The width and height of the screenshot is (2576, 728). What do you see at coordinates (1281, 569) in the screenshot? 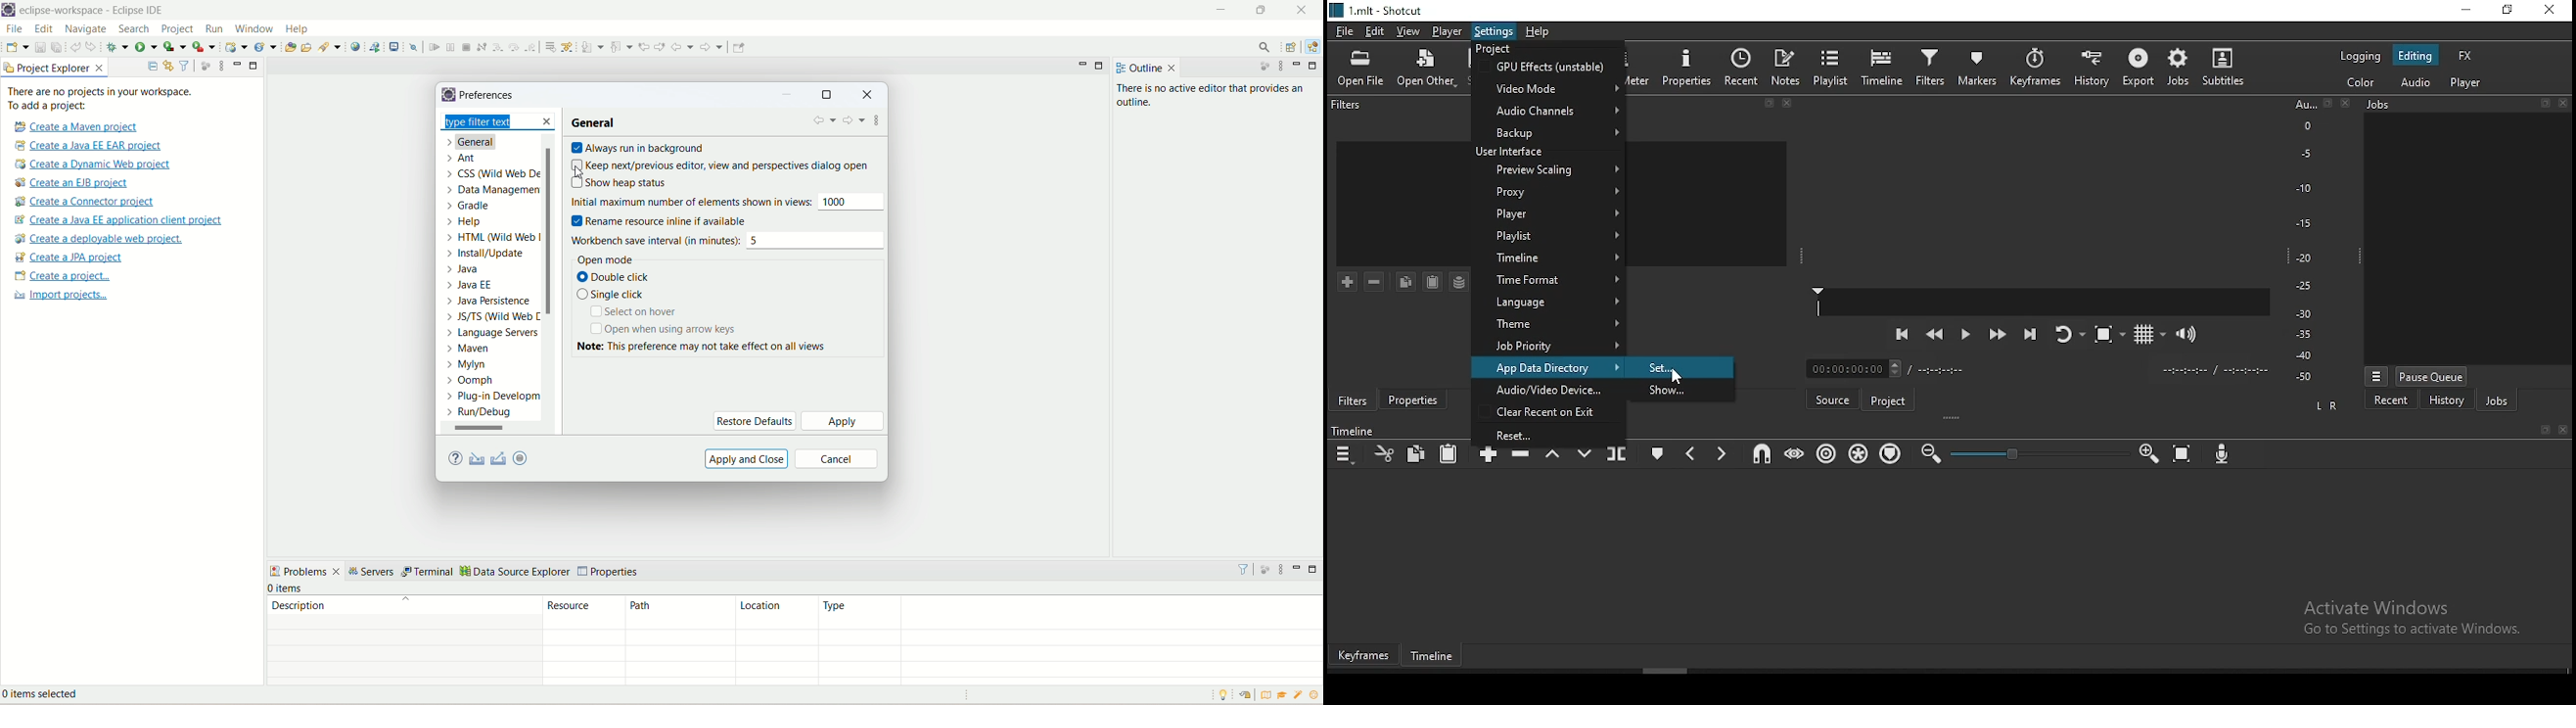
I see `view menu` at bounding box center [1281, 569].